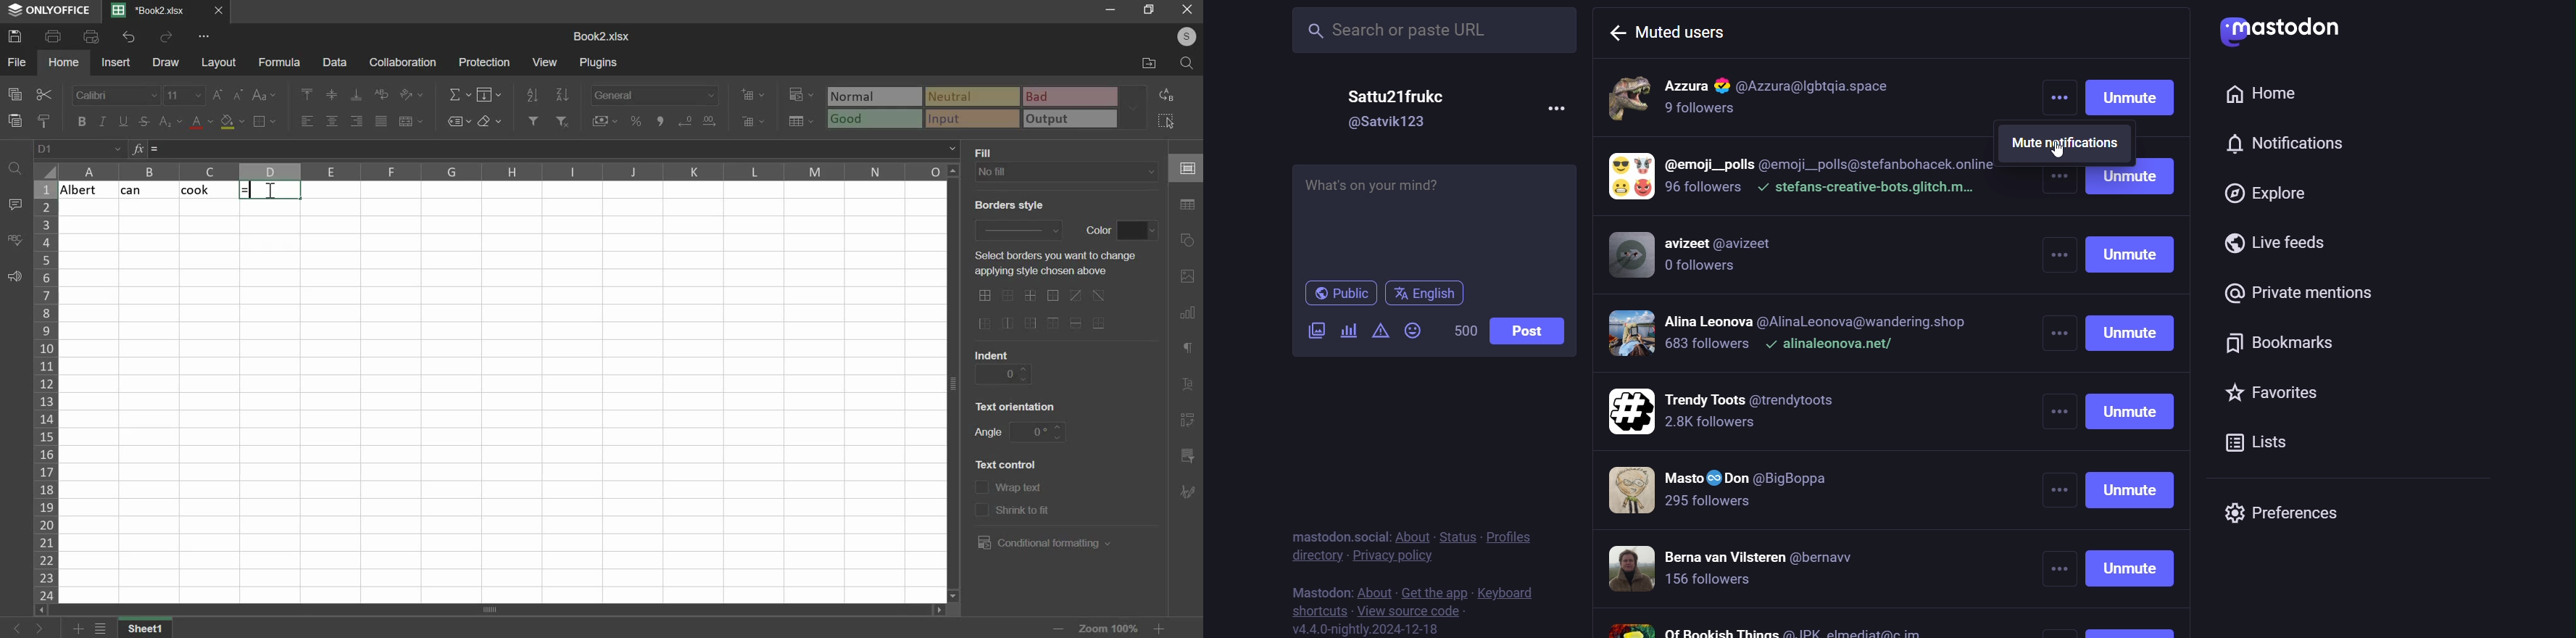 The height and width of the screenshot is (644, 2576). What do you see at coordinates (458, 121) in the screenshot?
I see `named ranges` at bounding box center [458, 121].